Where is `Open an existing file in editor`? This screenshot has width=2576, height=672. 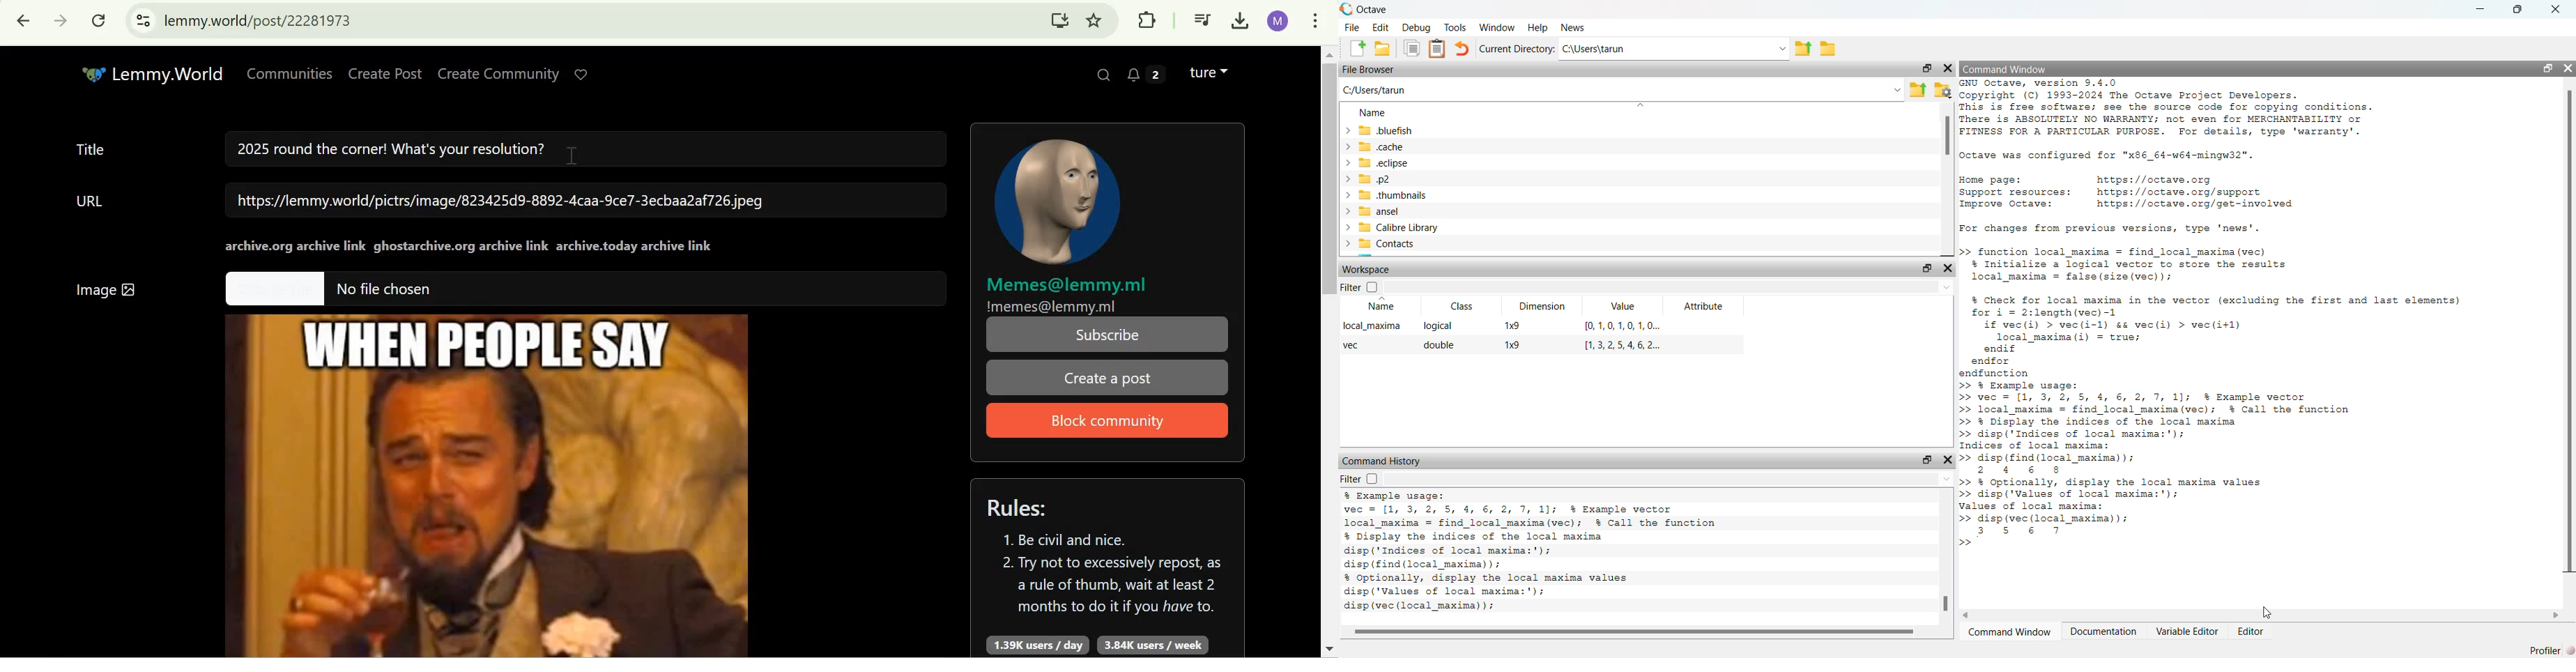
Open an existing file in editor is located at coordinates (1382, 48).